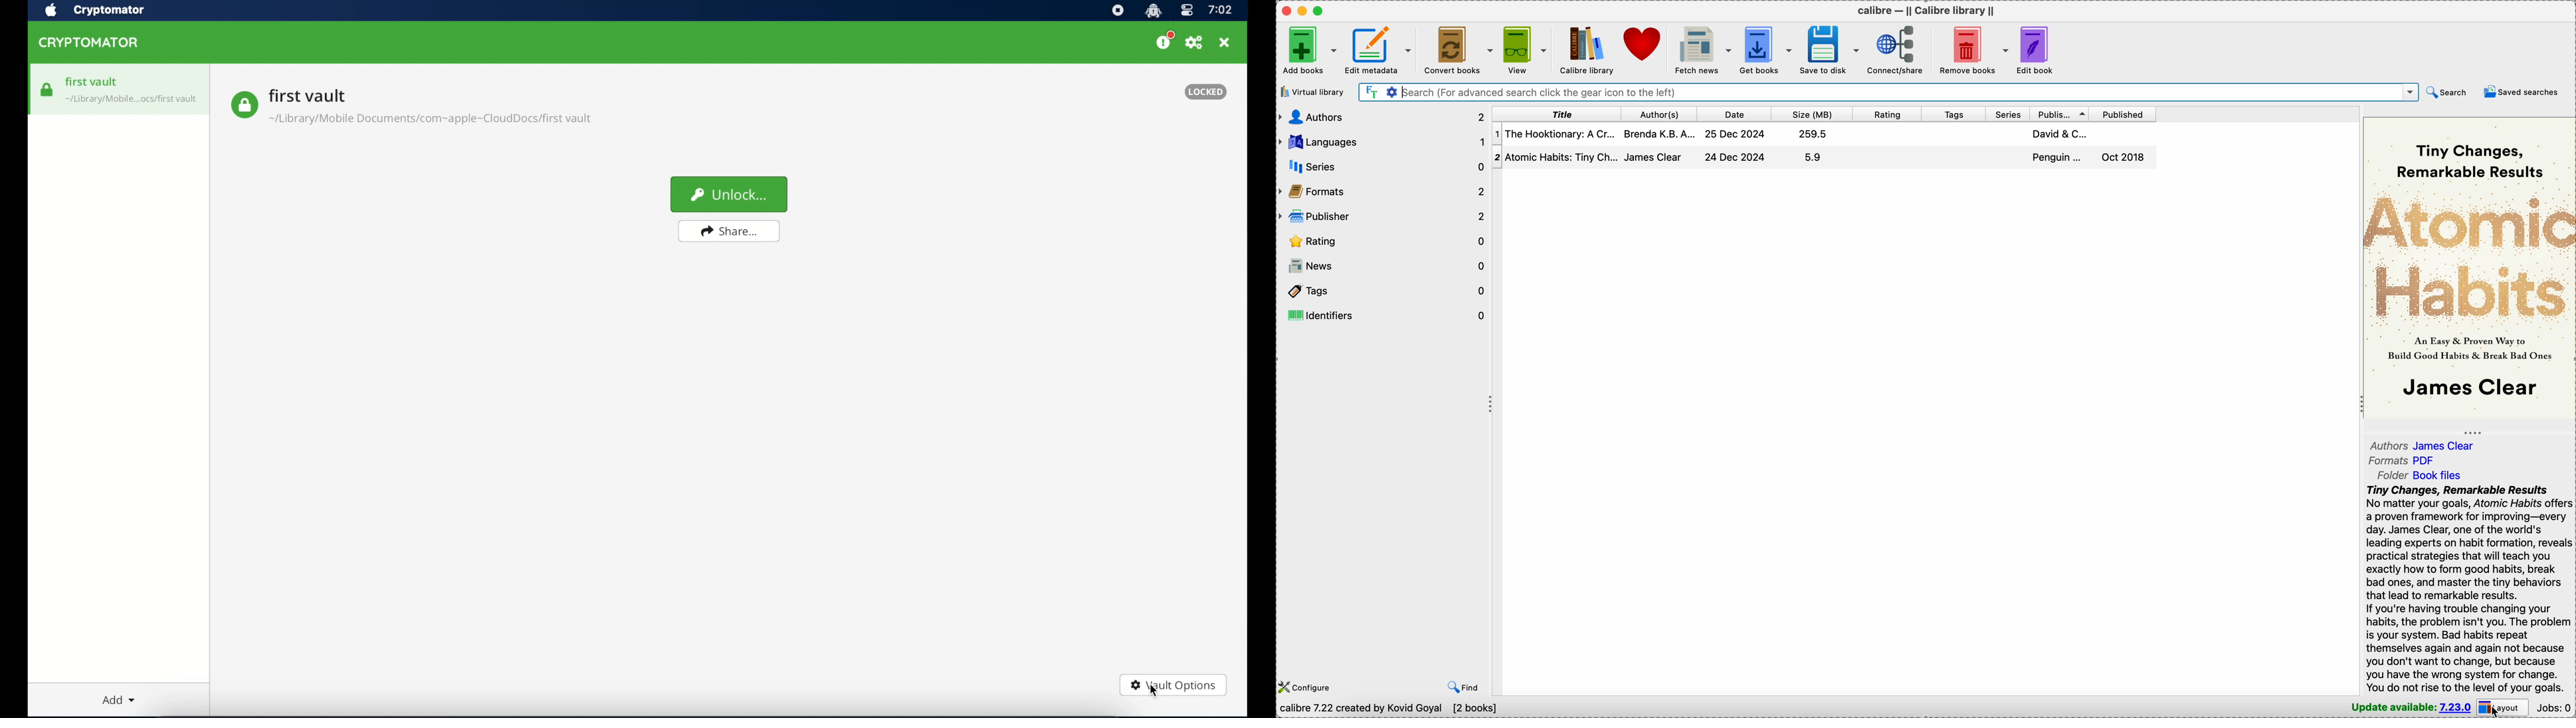 The width and height of the screenshot is (2576, 728). I want to click on James clear, so click(2471, 389).